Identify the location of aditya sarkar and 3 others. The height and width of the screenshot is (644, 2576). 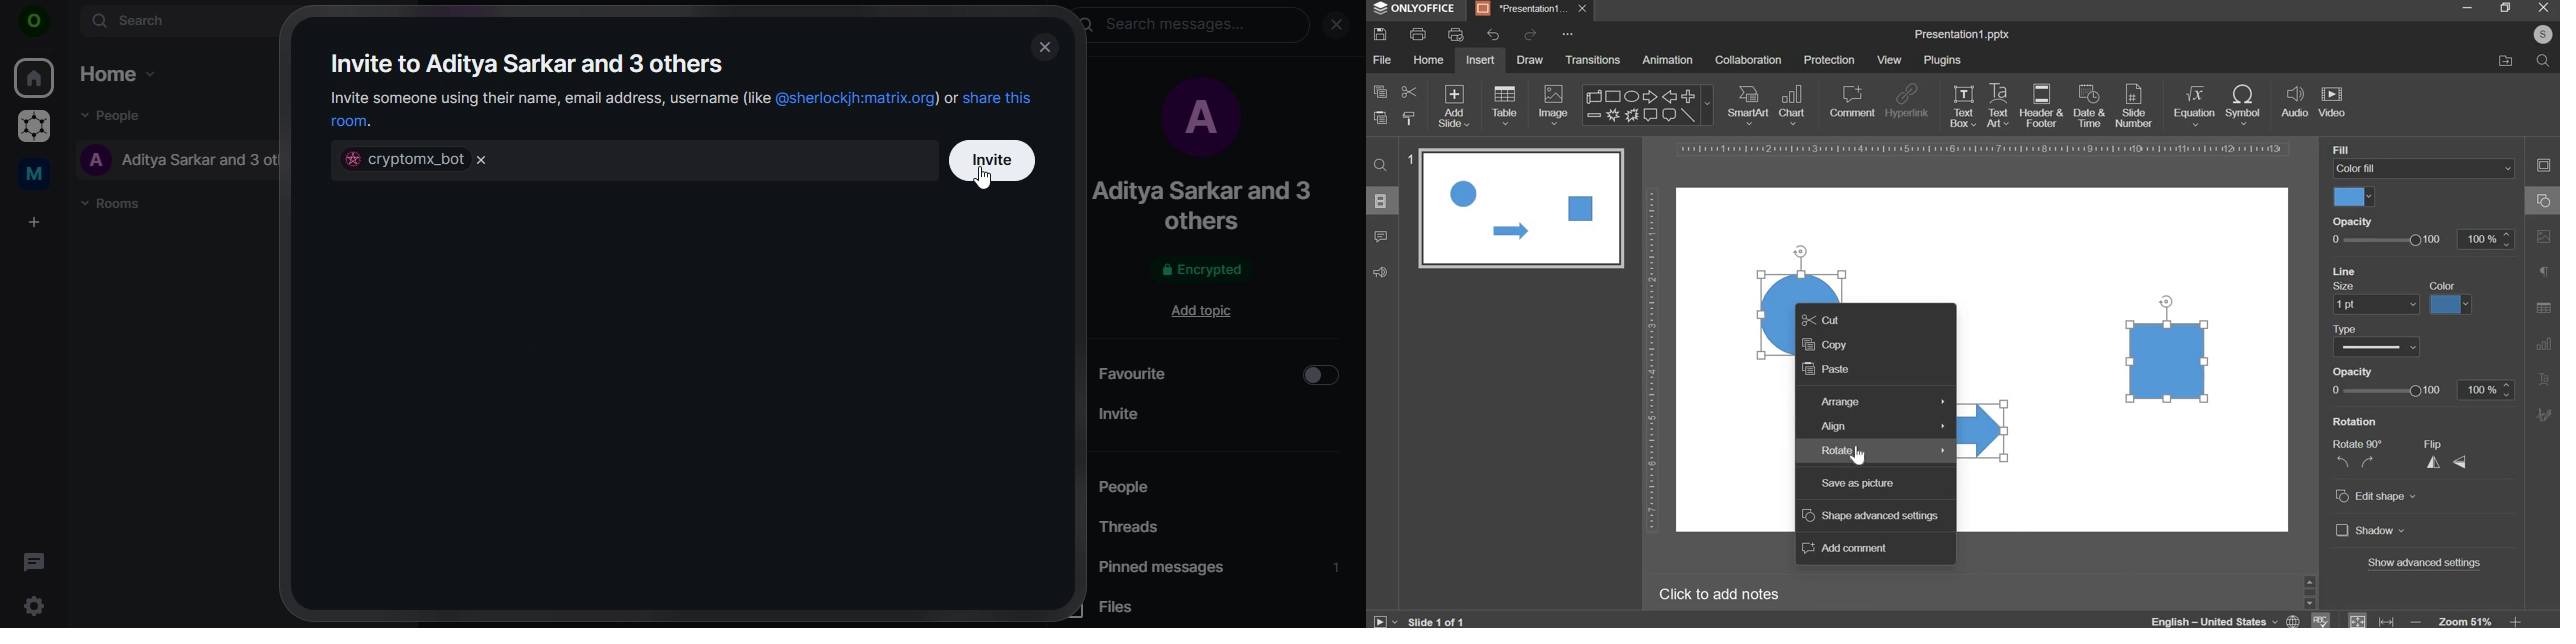
(1215, 205).